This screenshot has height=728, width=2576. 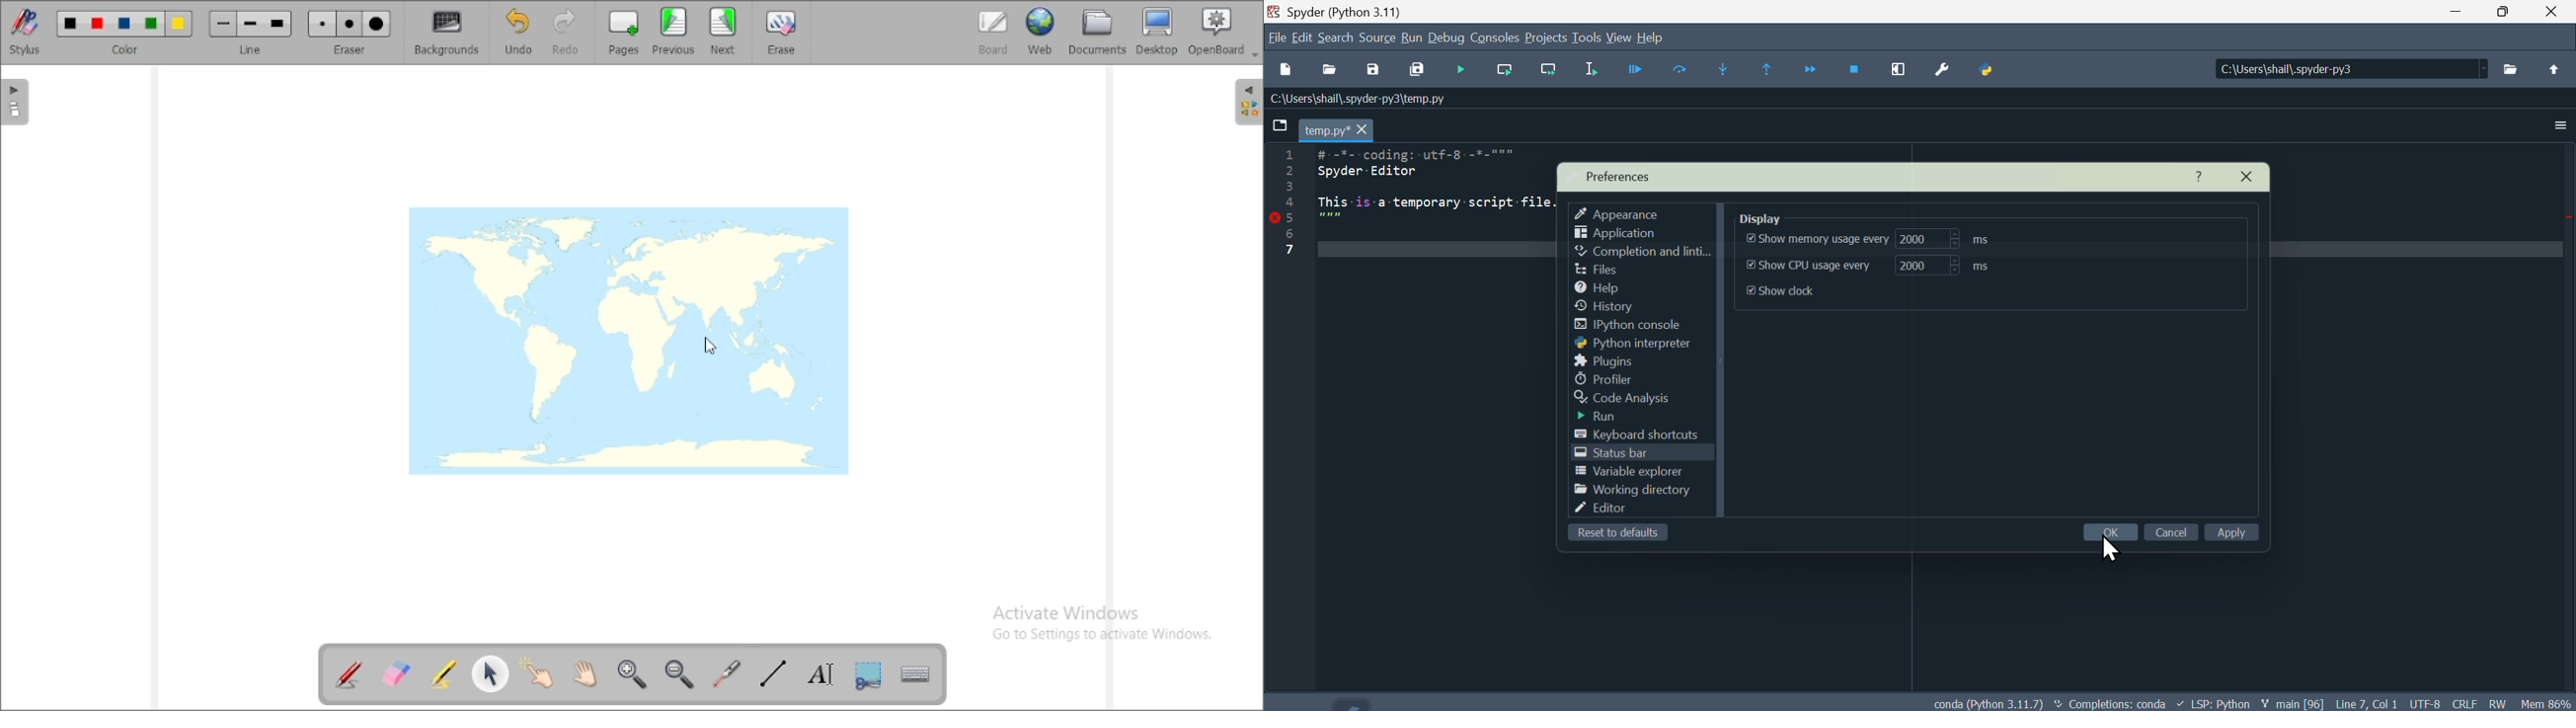 What do you see at coordinates (536, 672) in the screenshot?
I see `interact with items` at bounding box center [536, 672].